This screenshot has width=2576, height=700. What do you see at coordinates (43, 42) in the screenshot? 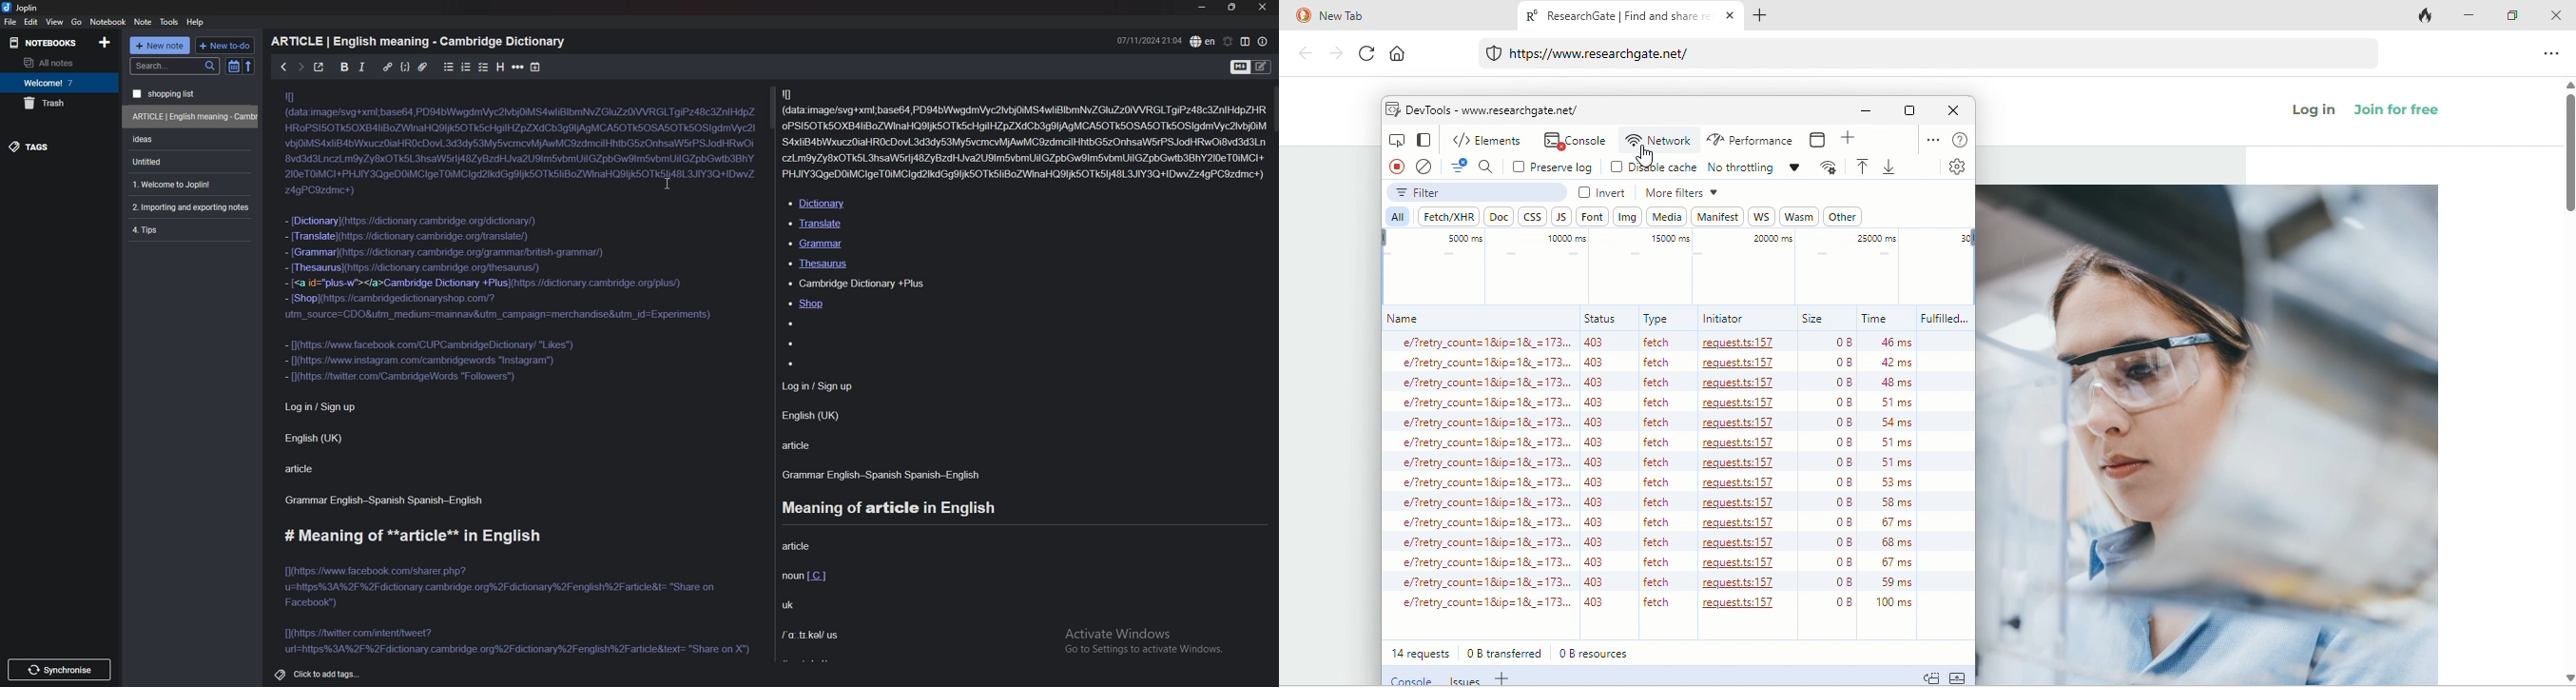
I see `notebooks` at bounding box center [43, 42].